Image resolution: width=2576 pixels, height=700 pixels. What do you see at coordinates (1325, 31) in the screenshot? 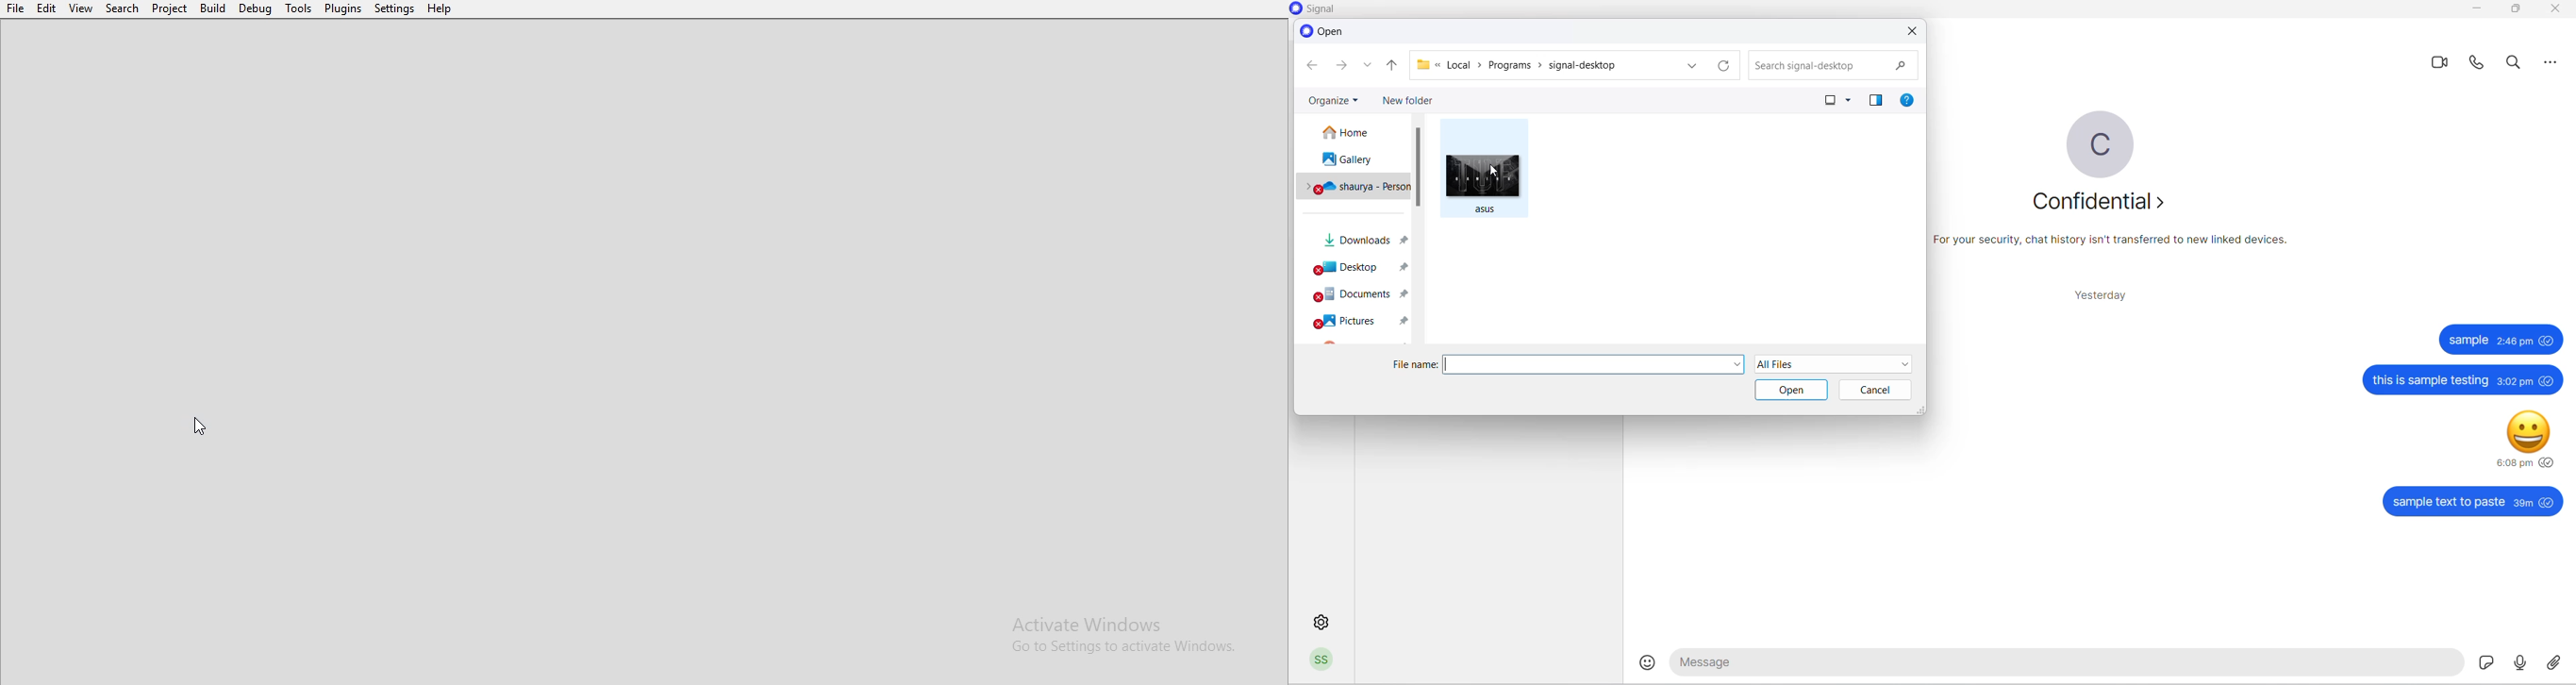
I see `open dialog box title` at bounding box center [1325, 31].